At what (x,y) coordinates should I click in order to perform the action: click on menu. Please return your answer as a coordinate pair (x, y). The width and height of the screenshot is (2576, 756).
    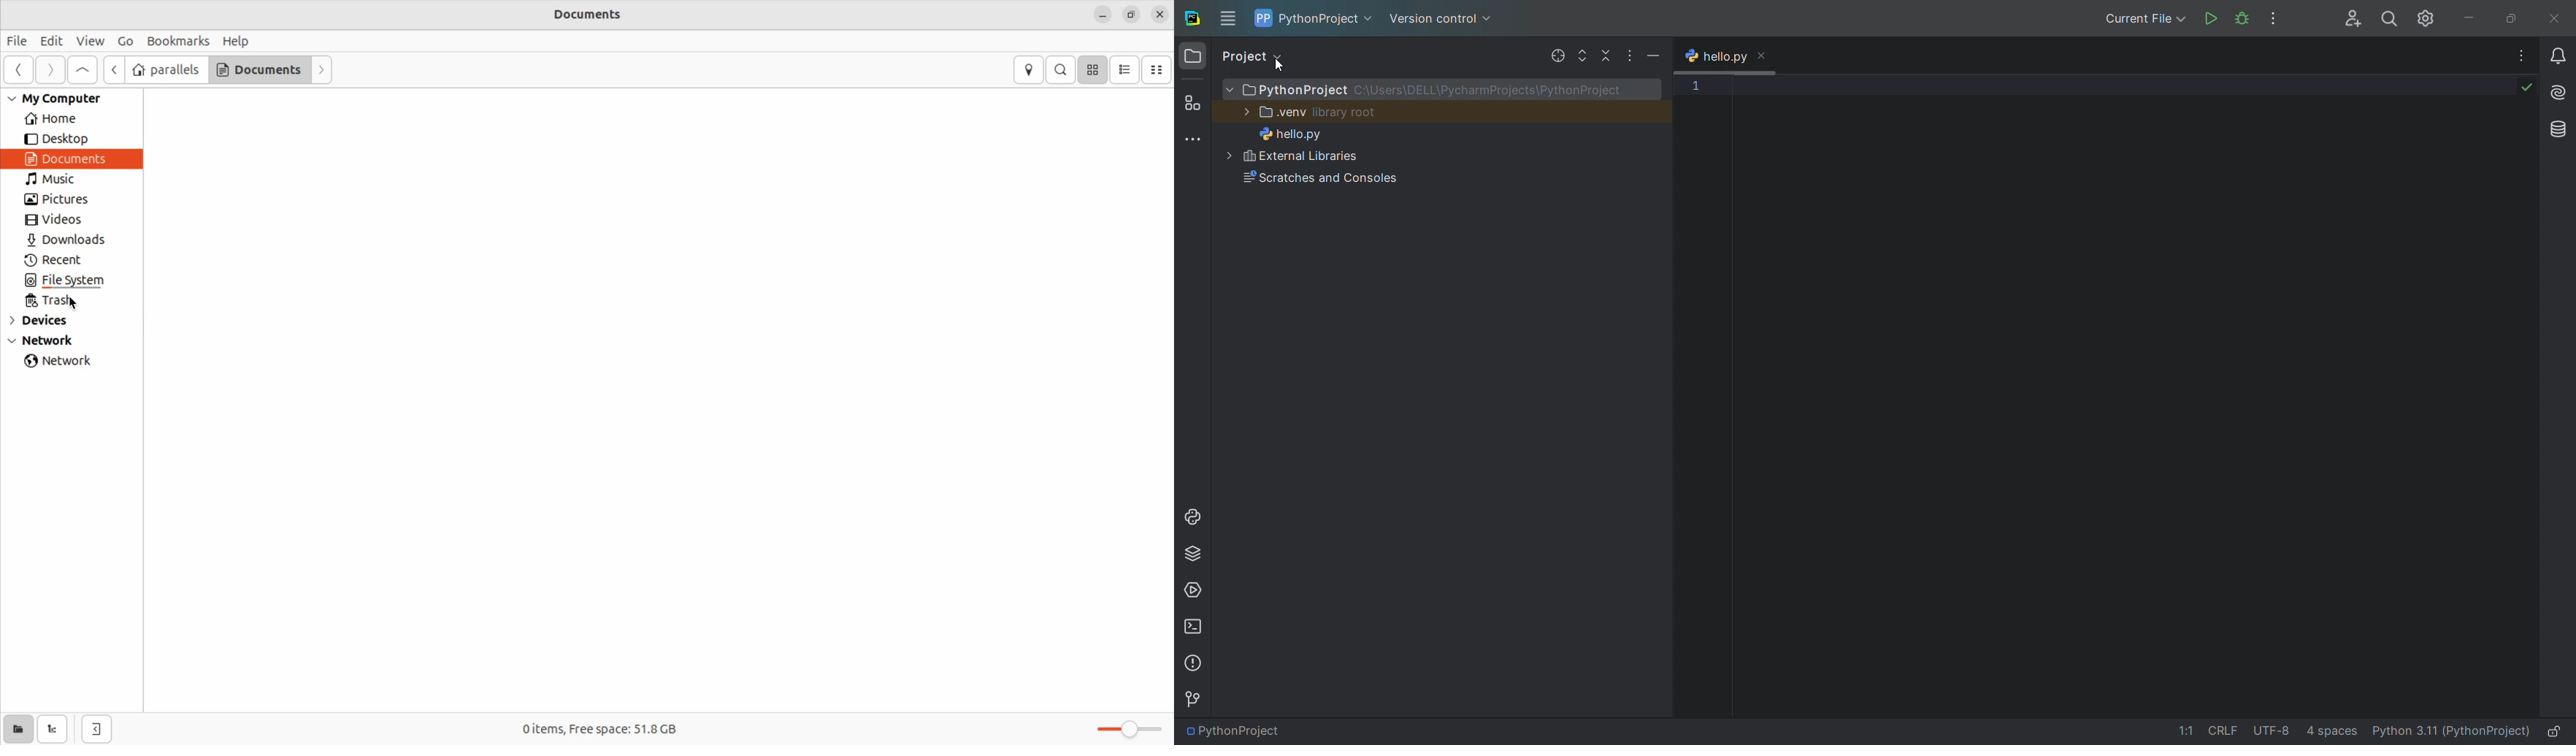
    Looking at the image, I should click on (1230, 18).